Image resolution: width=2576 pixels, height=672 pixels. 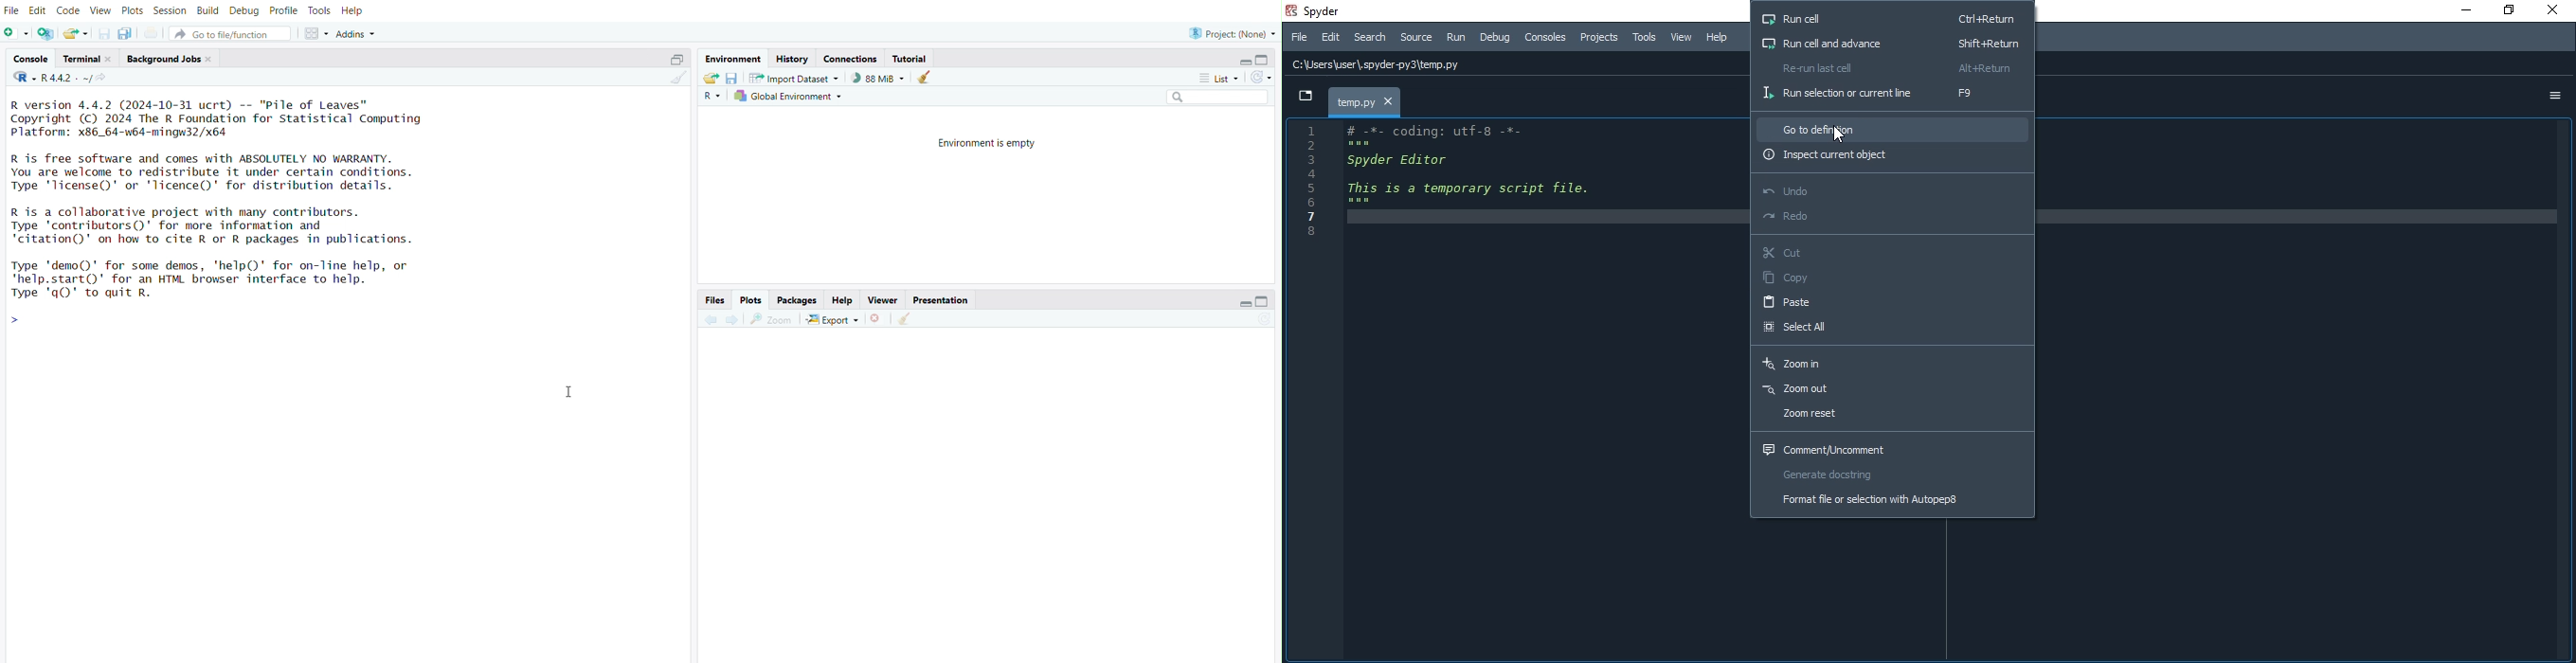 I want to click on empty plot area, so click(x=992, y=499).